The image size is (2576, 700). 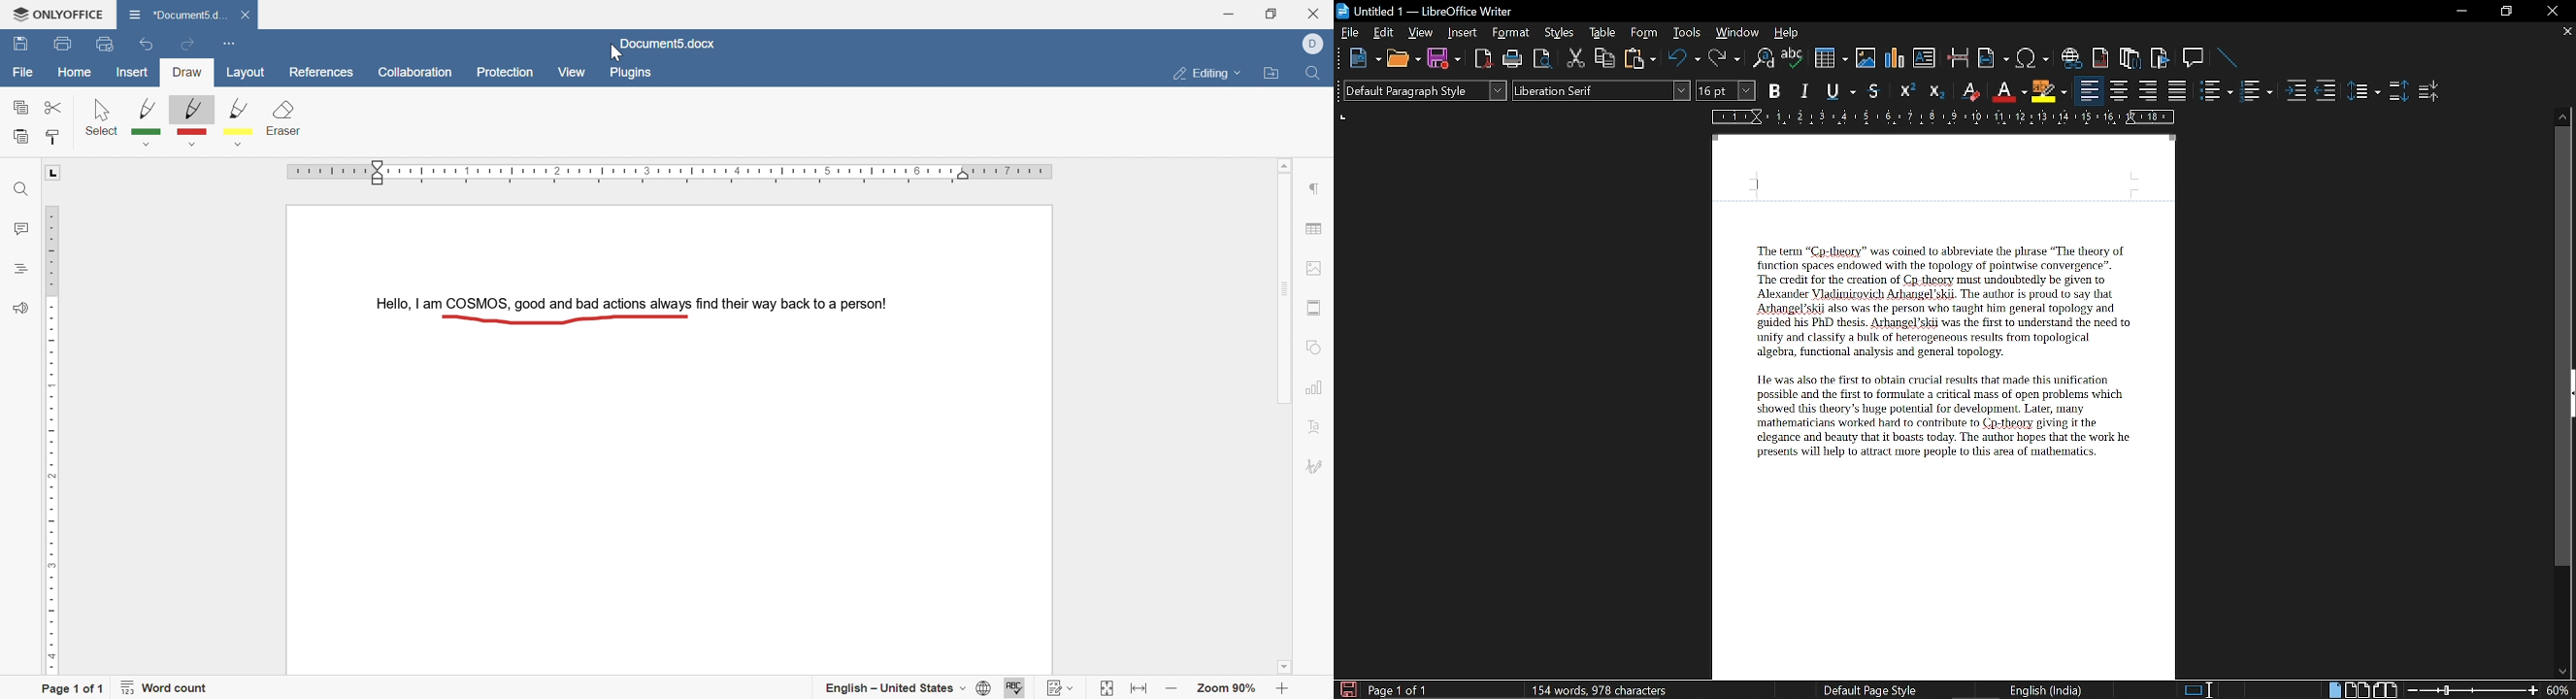 What do you see at coordinates (1512, 33) in the screenshot?
I see `Format` at bounding box center [1512, 33].